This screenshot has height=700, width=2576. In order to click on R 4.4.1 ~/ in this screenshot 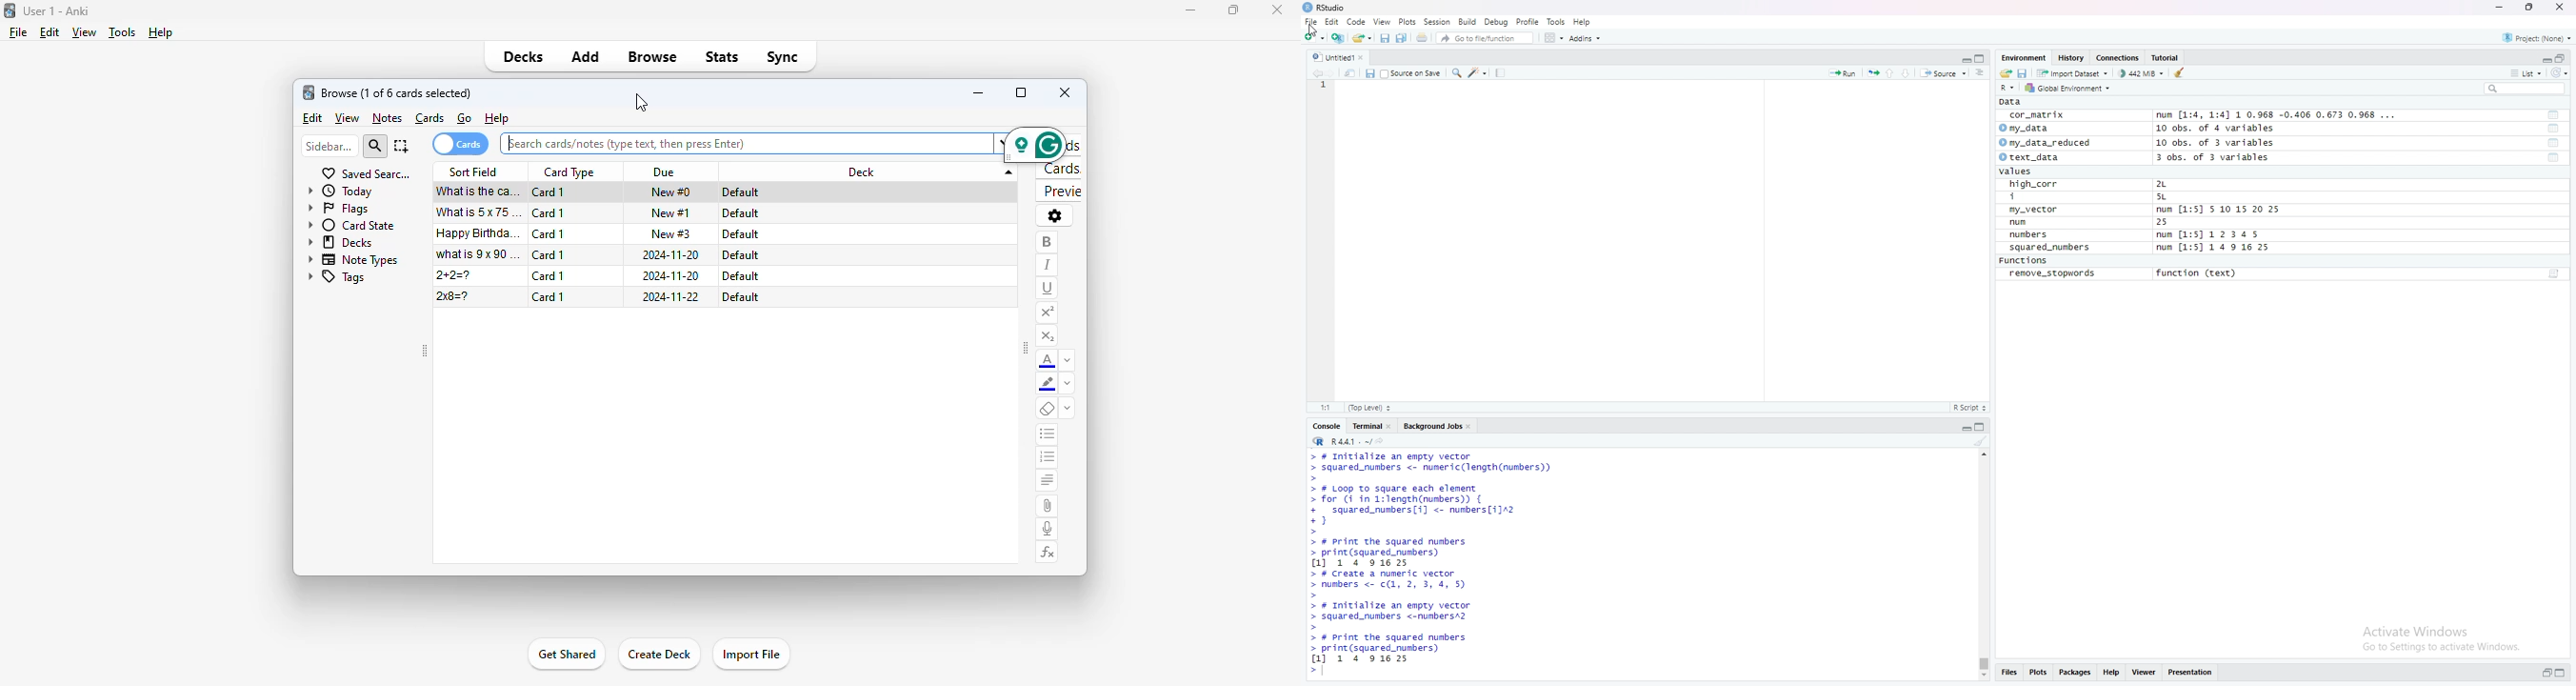, I will do `click(1337, 443)`.